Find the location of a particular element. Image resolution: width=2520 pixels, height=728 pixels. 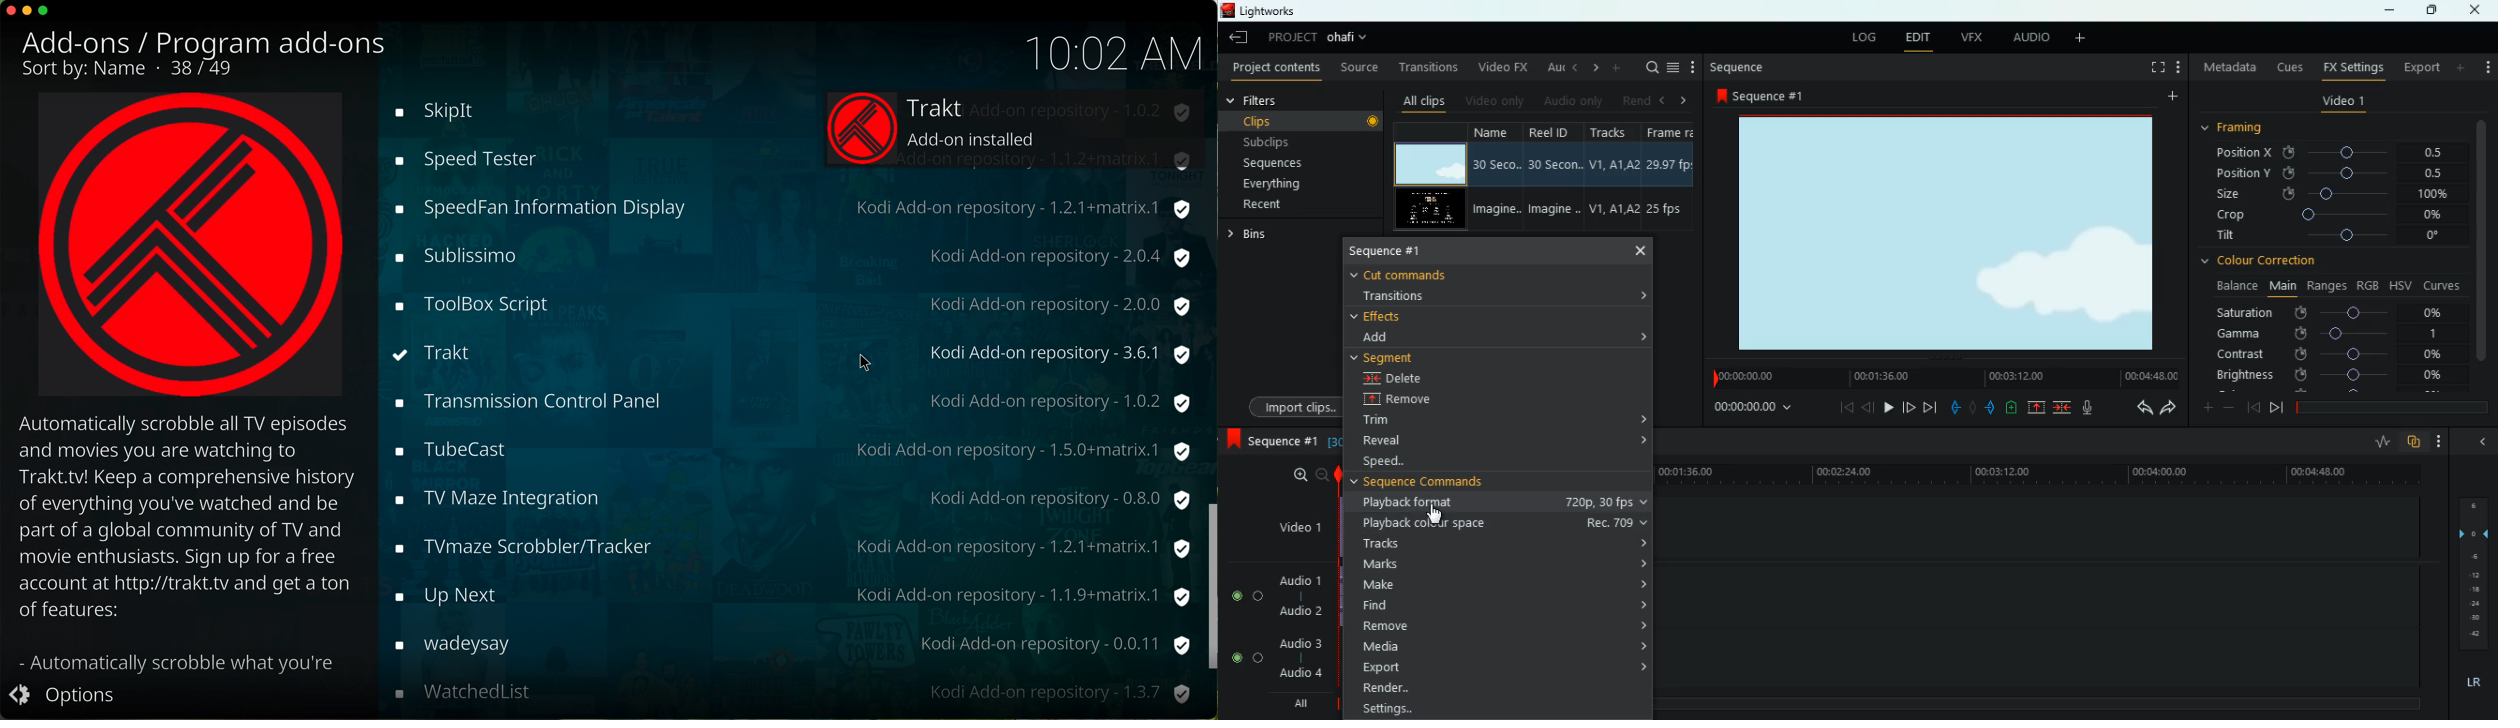

web pdb is located at coordinates (787, 544).